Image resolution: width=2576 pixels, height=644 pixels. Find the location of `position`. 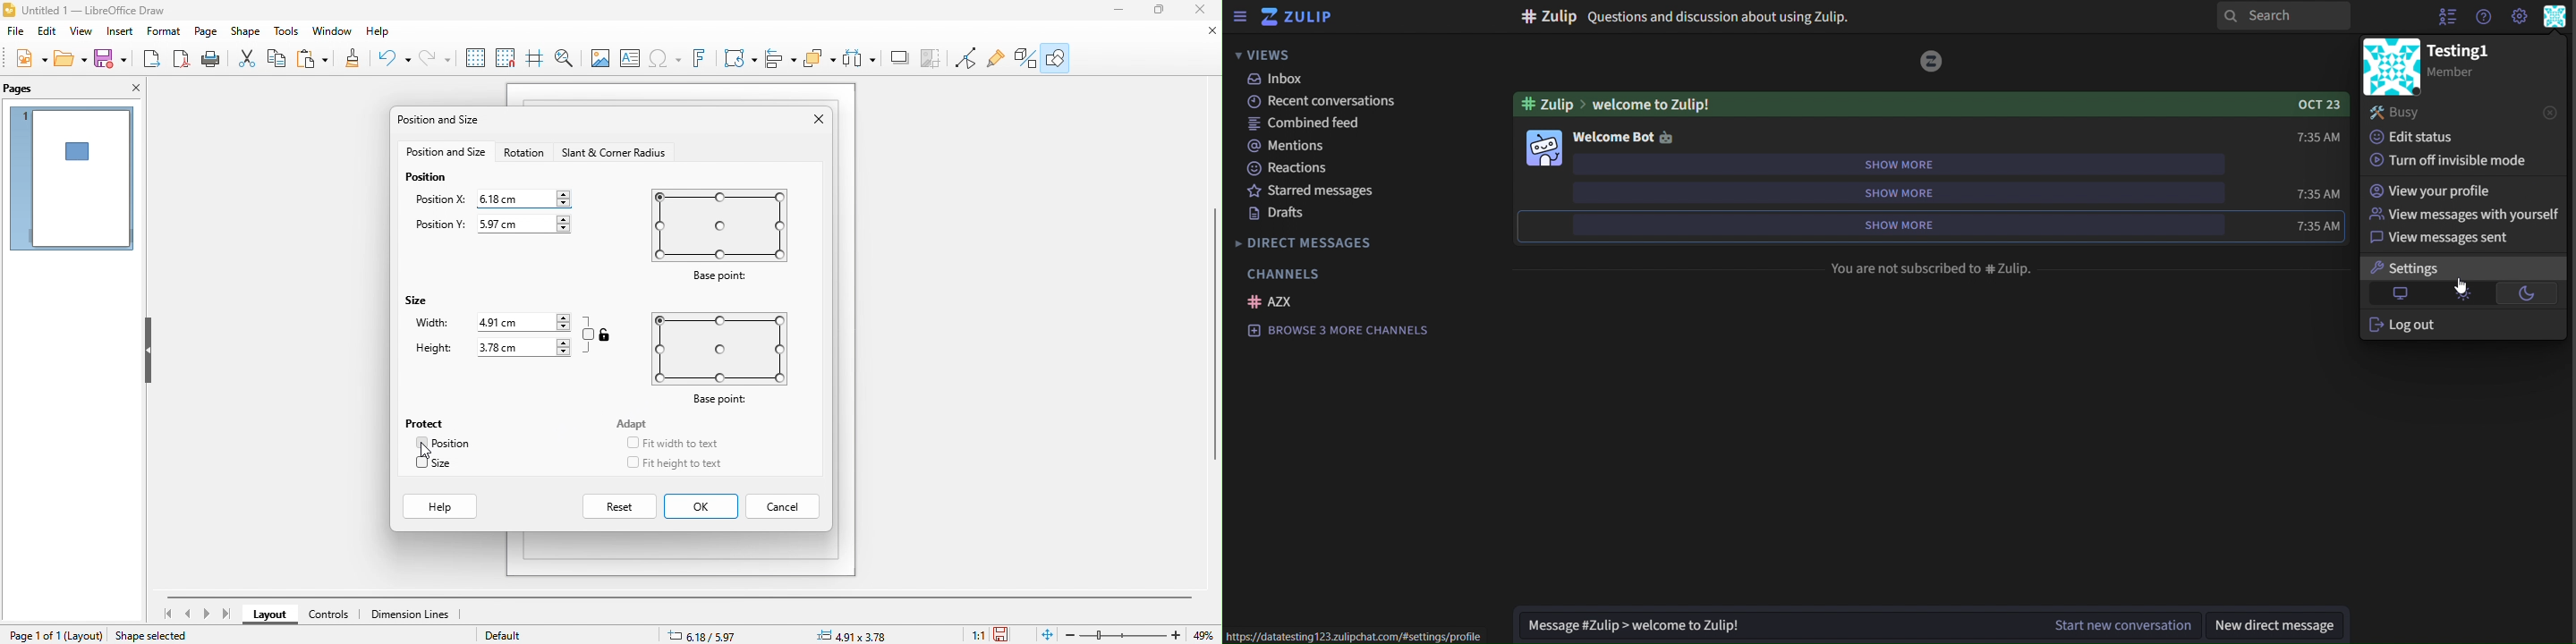

position is located at coordinates (452, 444).